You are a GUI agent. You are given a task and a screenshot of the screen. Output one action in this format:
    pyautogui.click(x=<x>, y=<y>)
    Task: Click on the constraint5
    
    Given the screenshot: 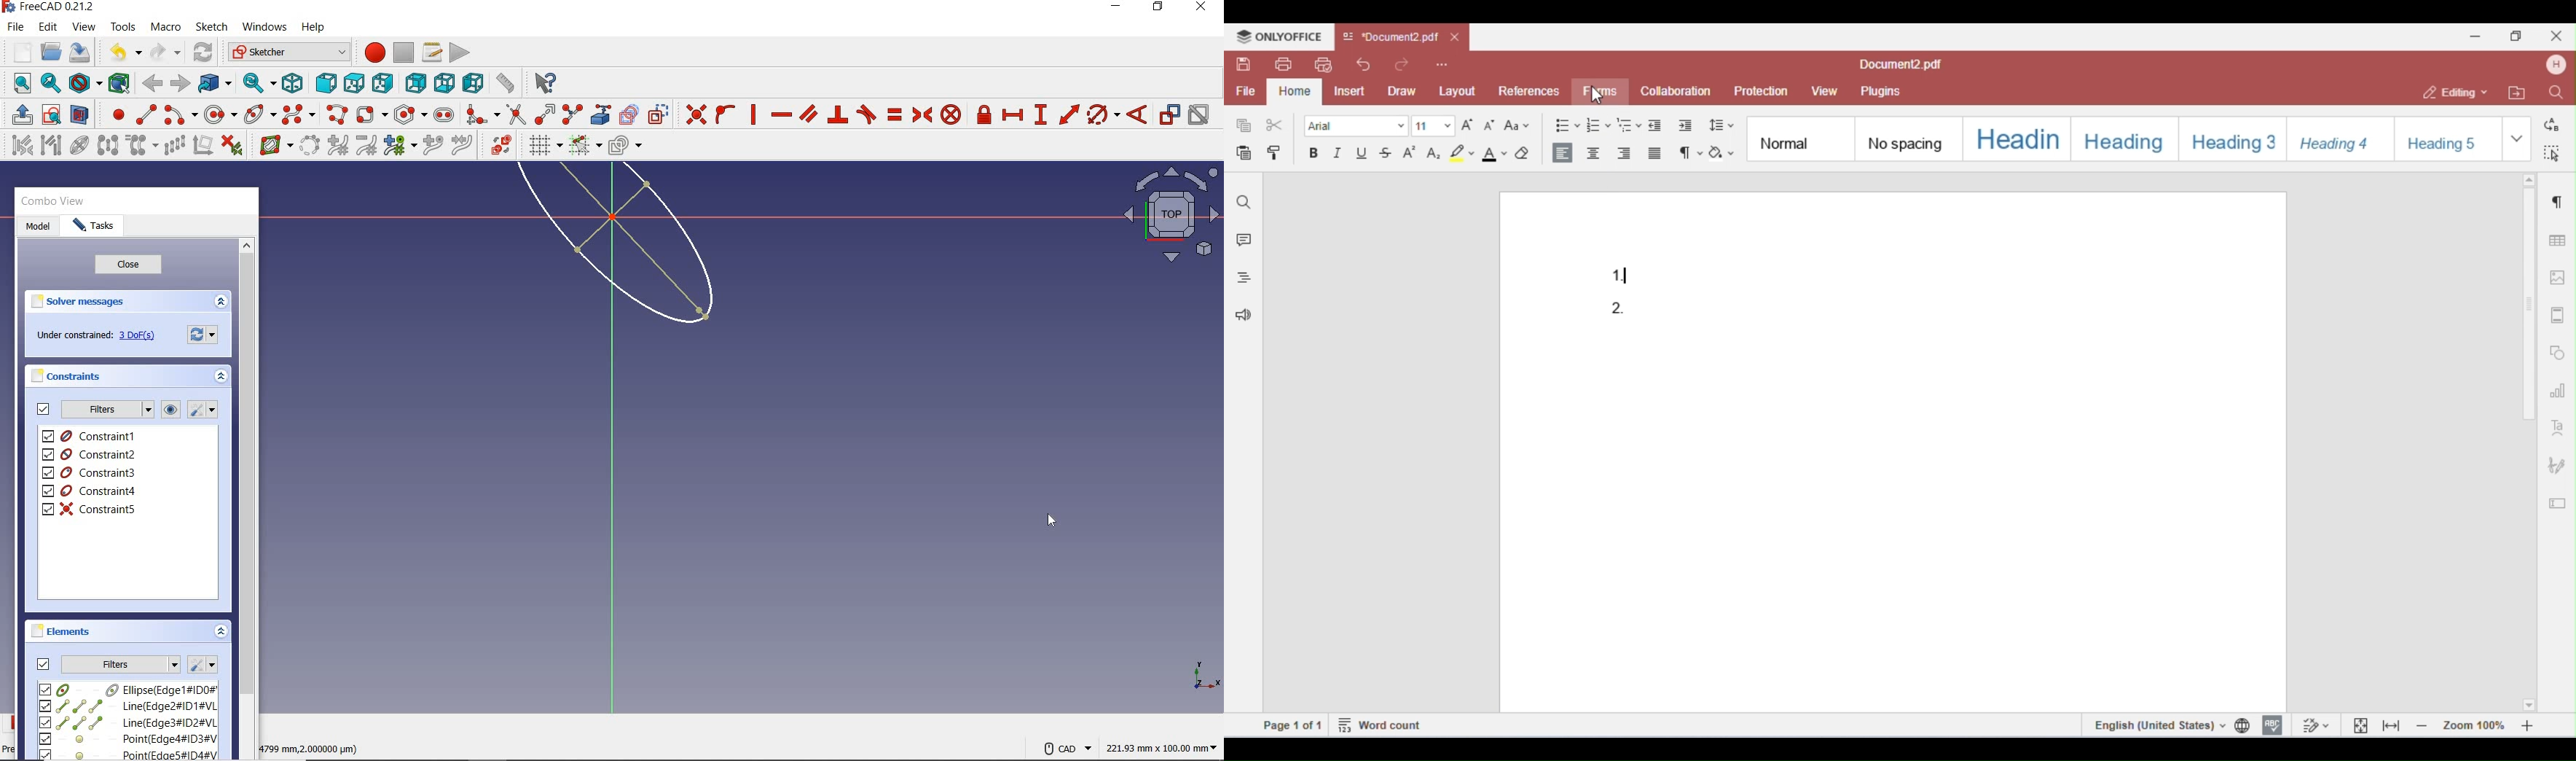 What is the action you would take?
    pyautogui.click(x=90, y=509)
    